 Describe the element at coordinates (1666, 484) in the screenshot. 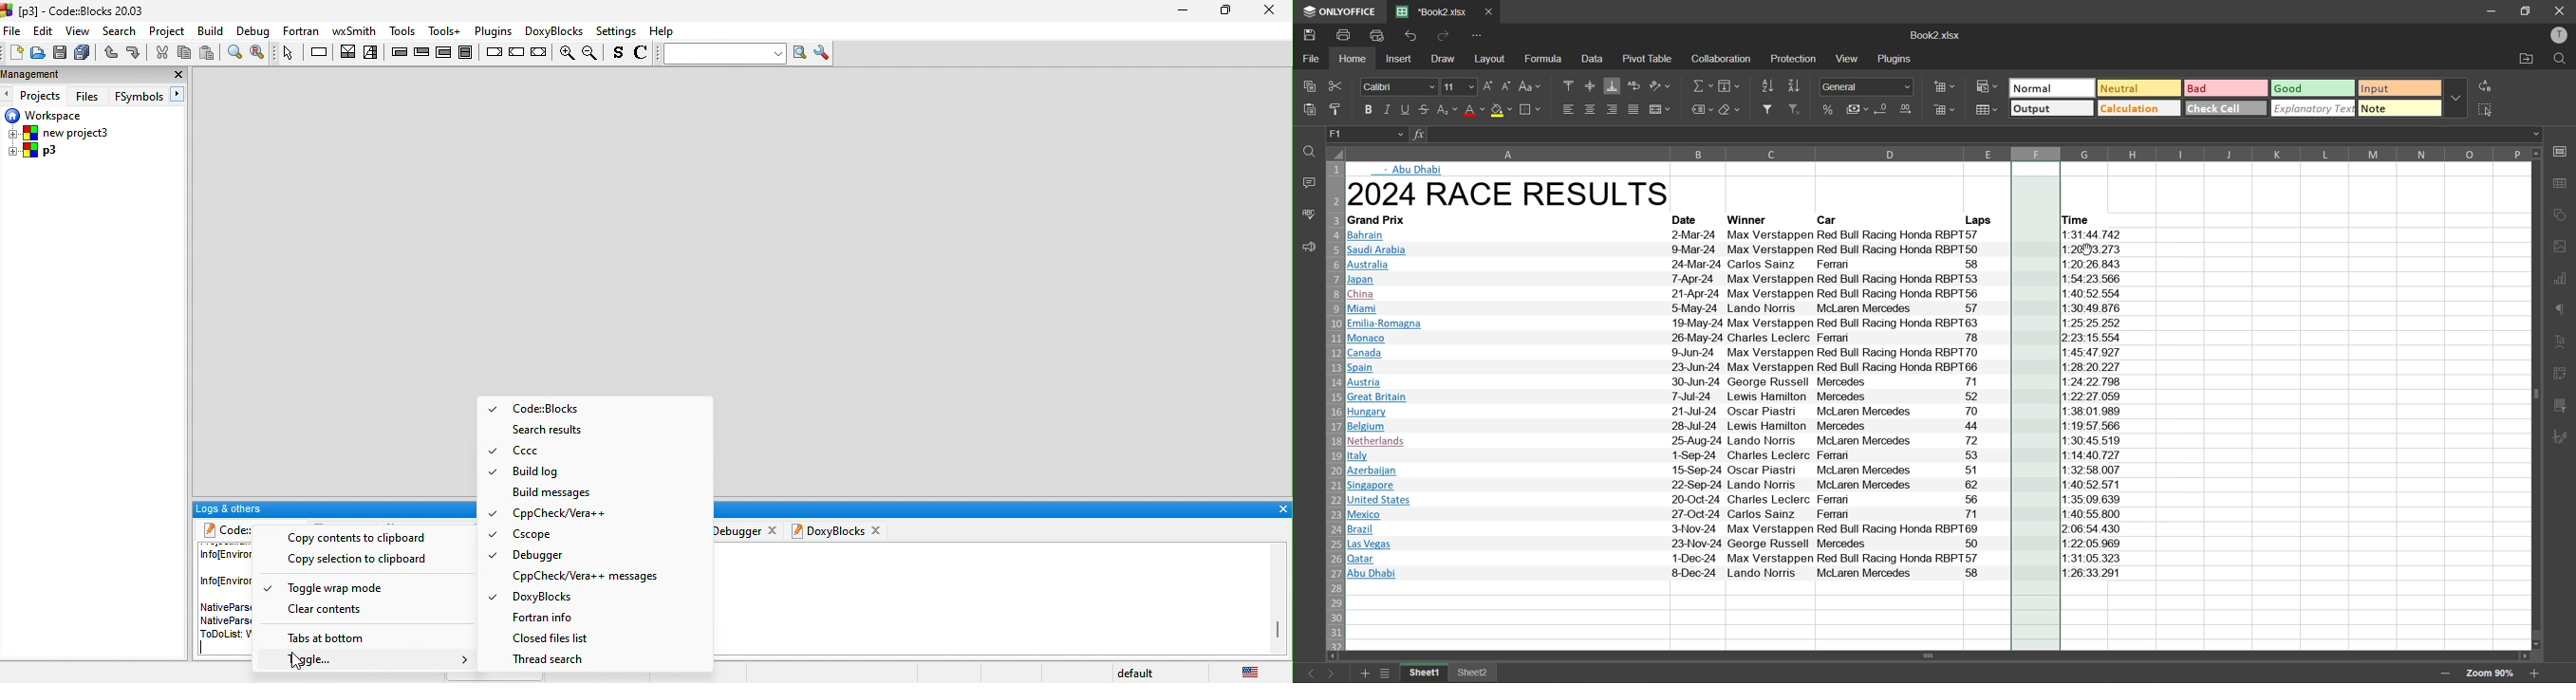

I see `Singapore 22-Sep-24 Lando Norris McLaren Mercedes 62 1:40:52 571` at that location.